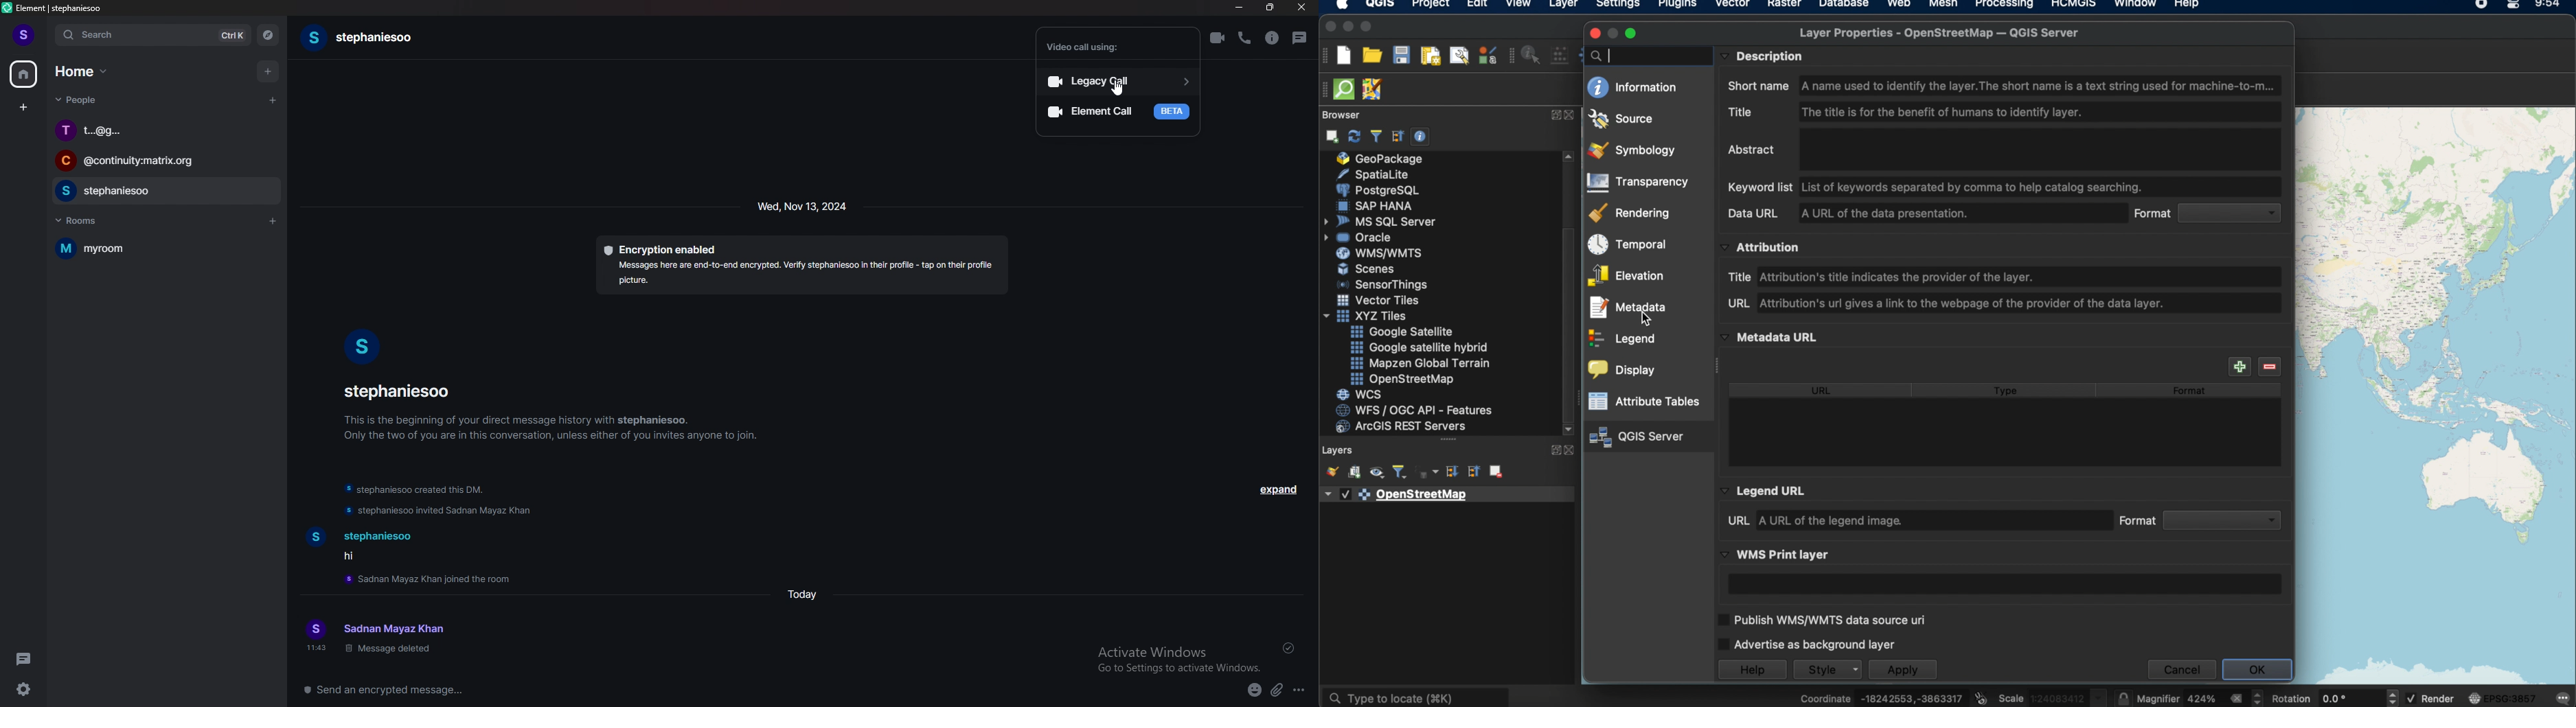 This screenshot has width=2576, height=728. Describe the element at coordinates (1219, 38) in the screenshot. I see `video call` at that location.